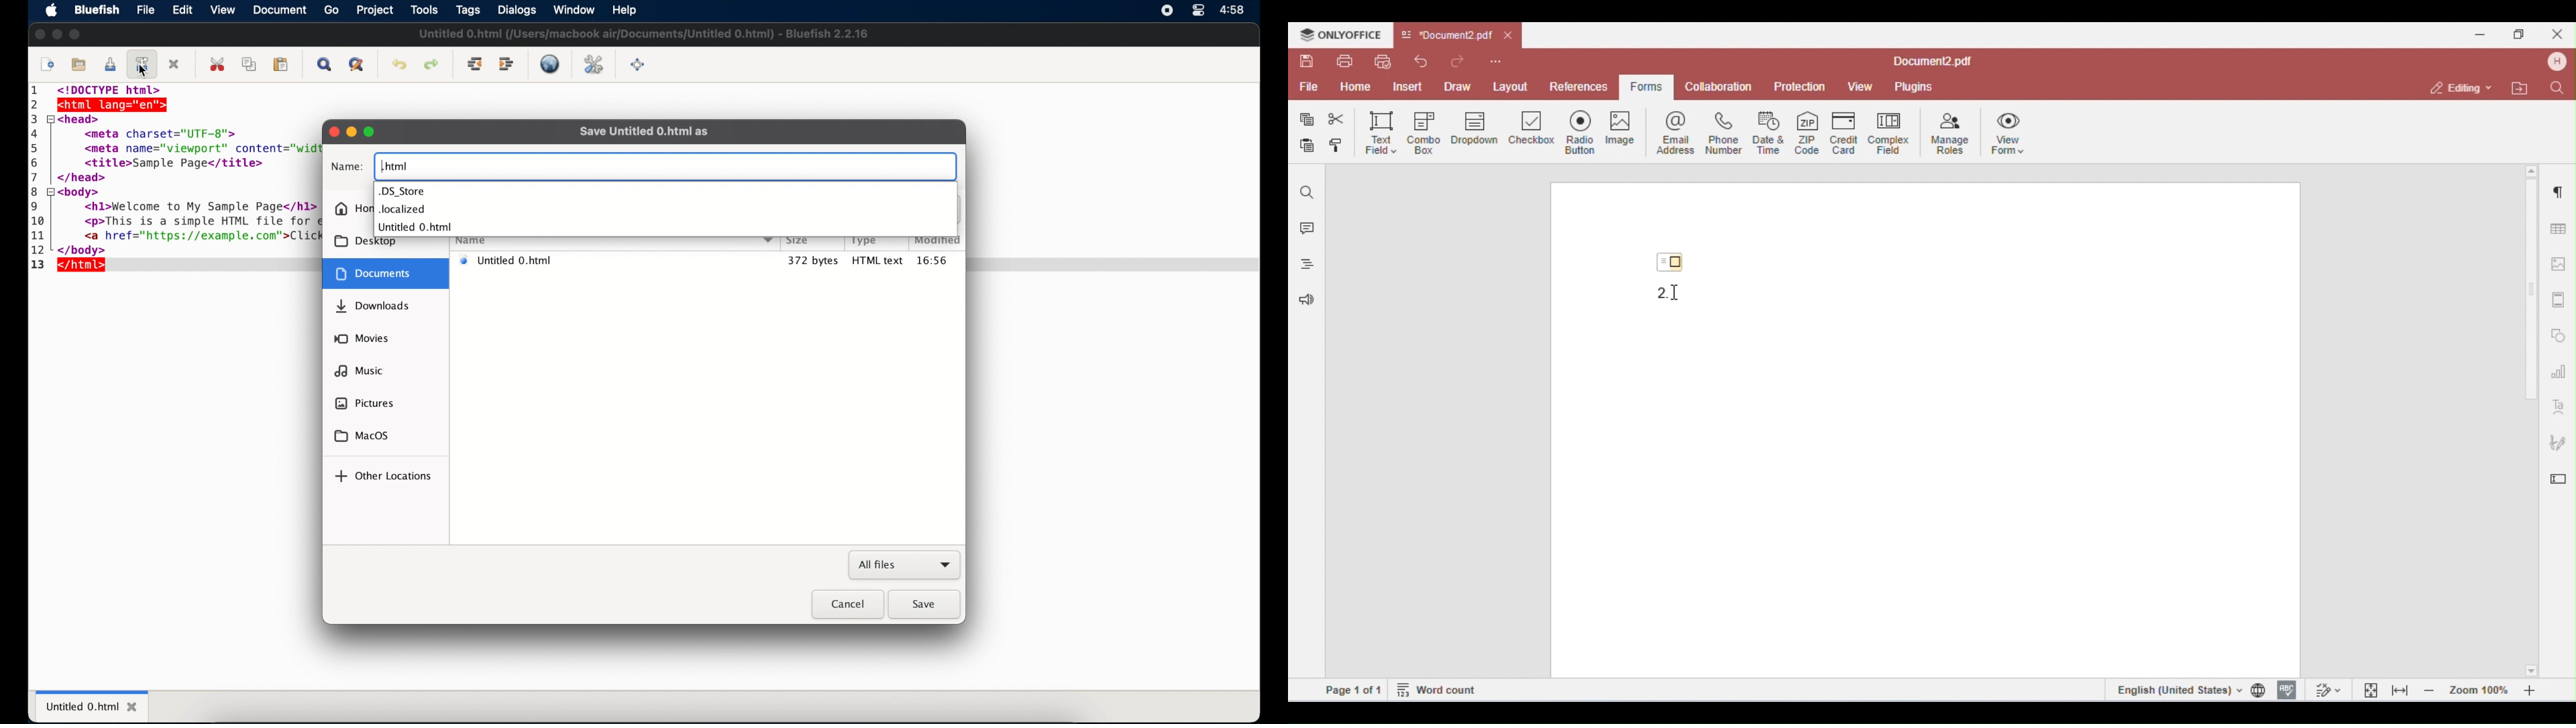 The image size is (2576, 728). I want to click on </head>, so click(82, 178).